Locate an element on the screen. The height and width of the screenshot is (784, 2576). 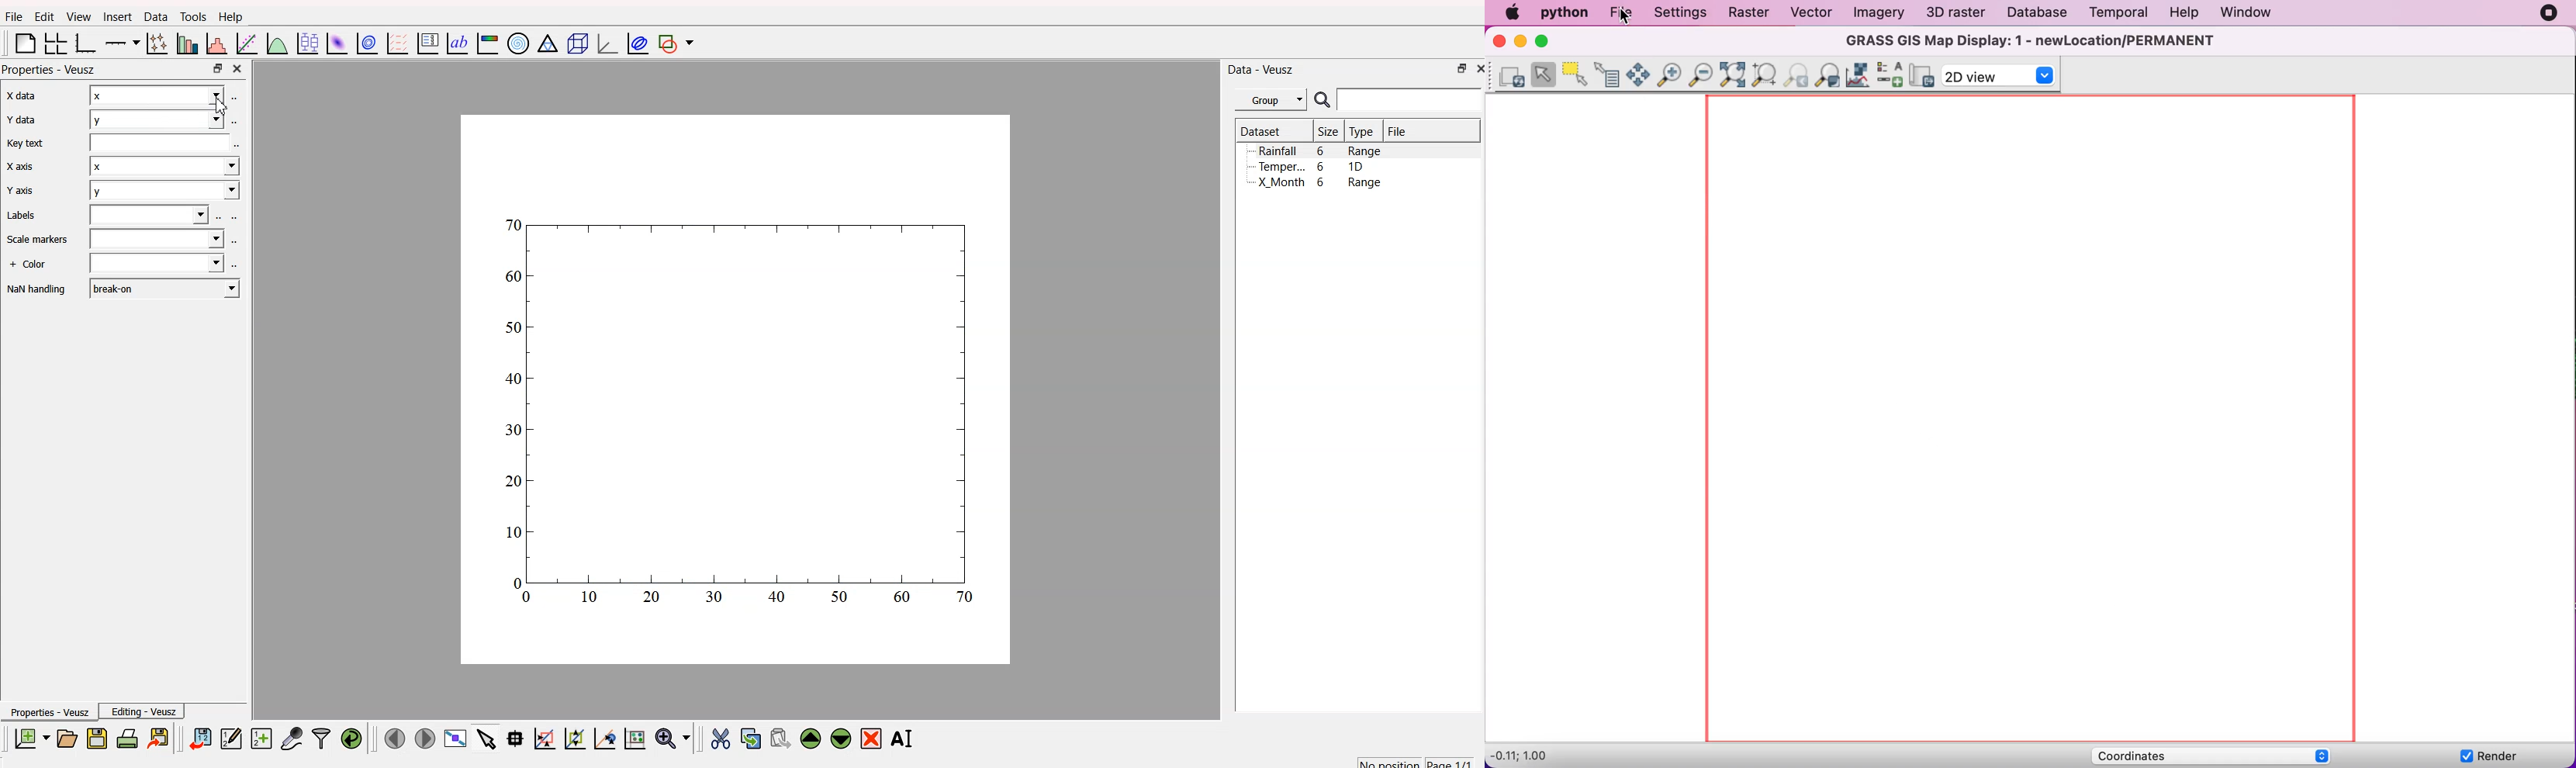
View is located at coordinates (74, 17).